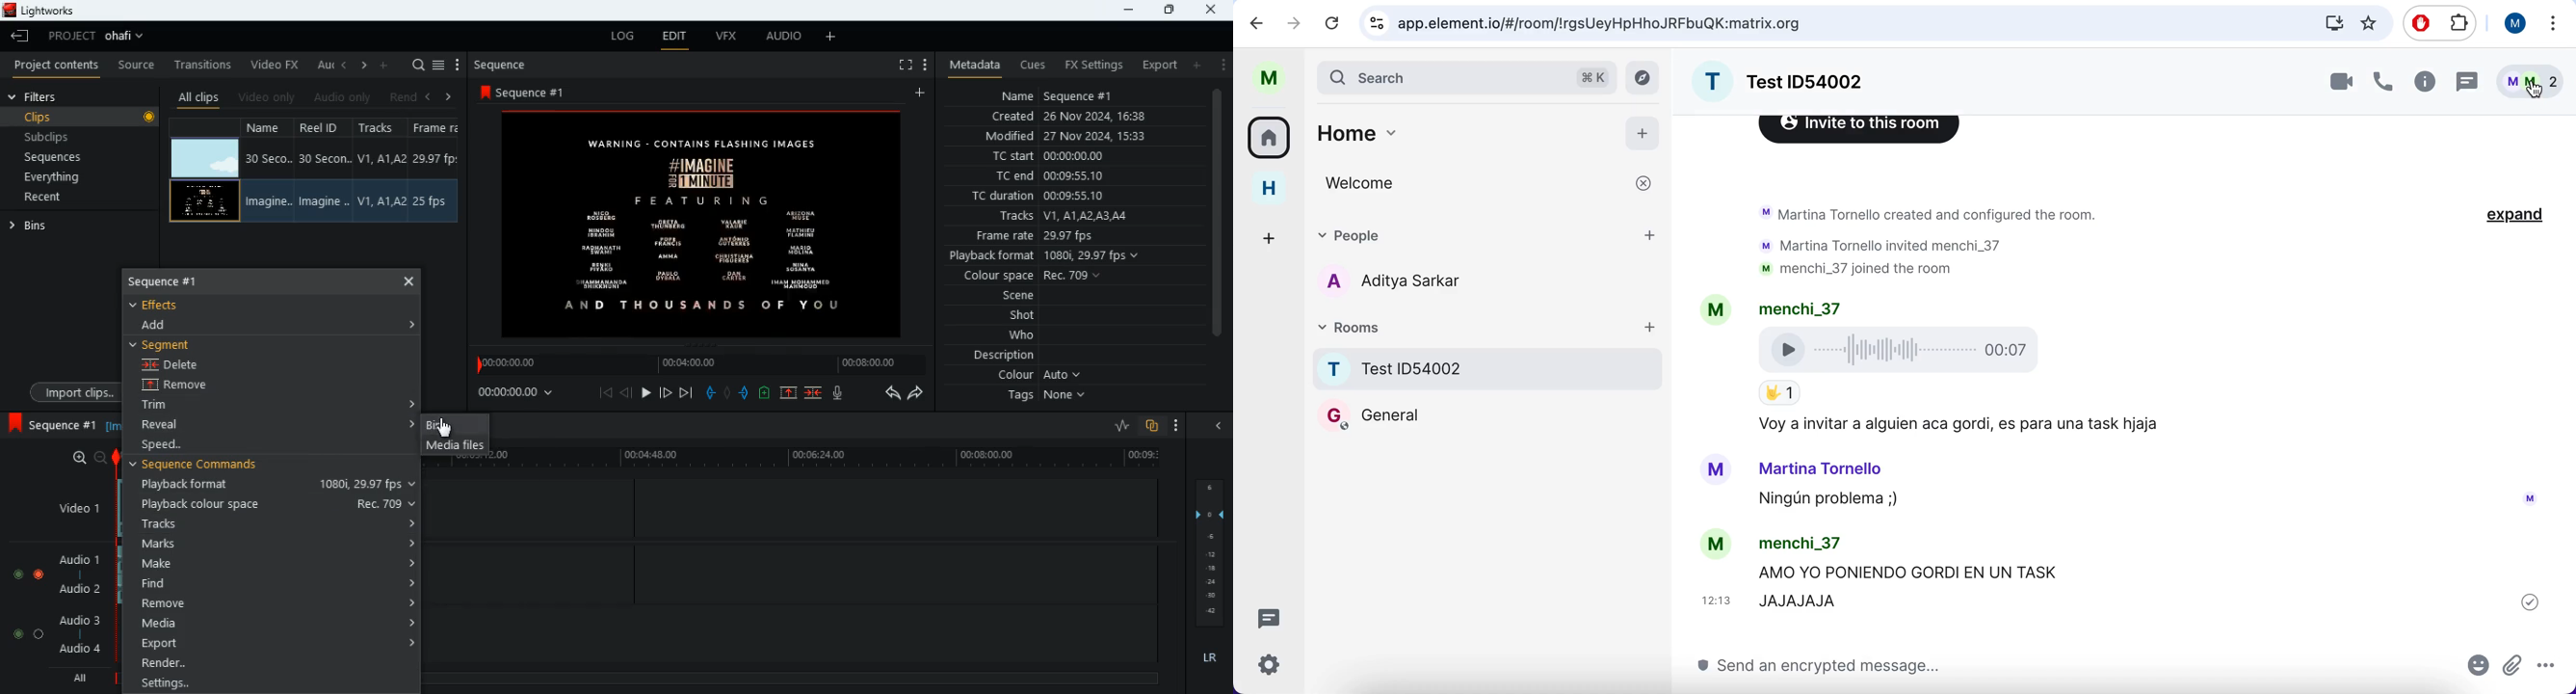 The height and width of the screenshot is (700, 2576). Describe the element at coordinates (437, 129) in the screenshot. I see `fps` at that location.